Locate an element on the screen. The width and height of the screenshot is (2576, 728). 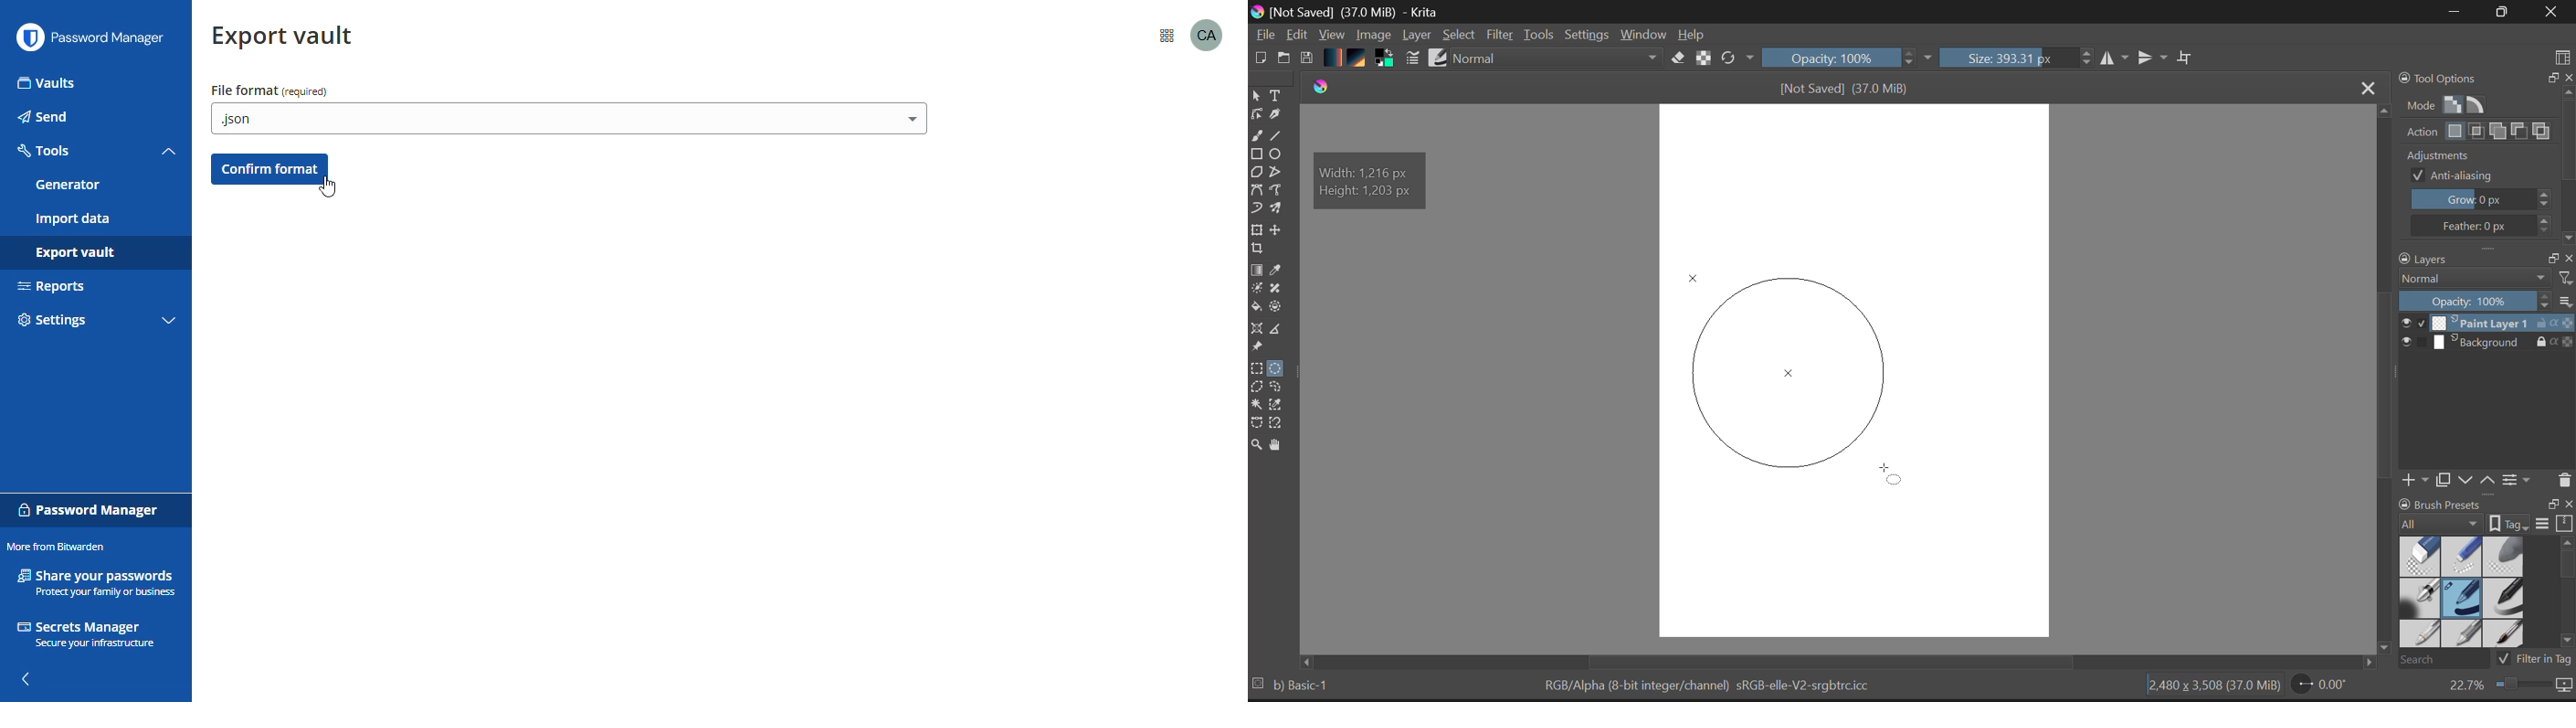
Zoom is located at coordinates (2508, 688).